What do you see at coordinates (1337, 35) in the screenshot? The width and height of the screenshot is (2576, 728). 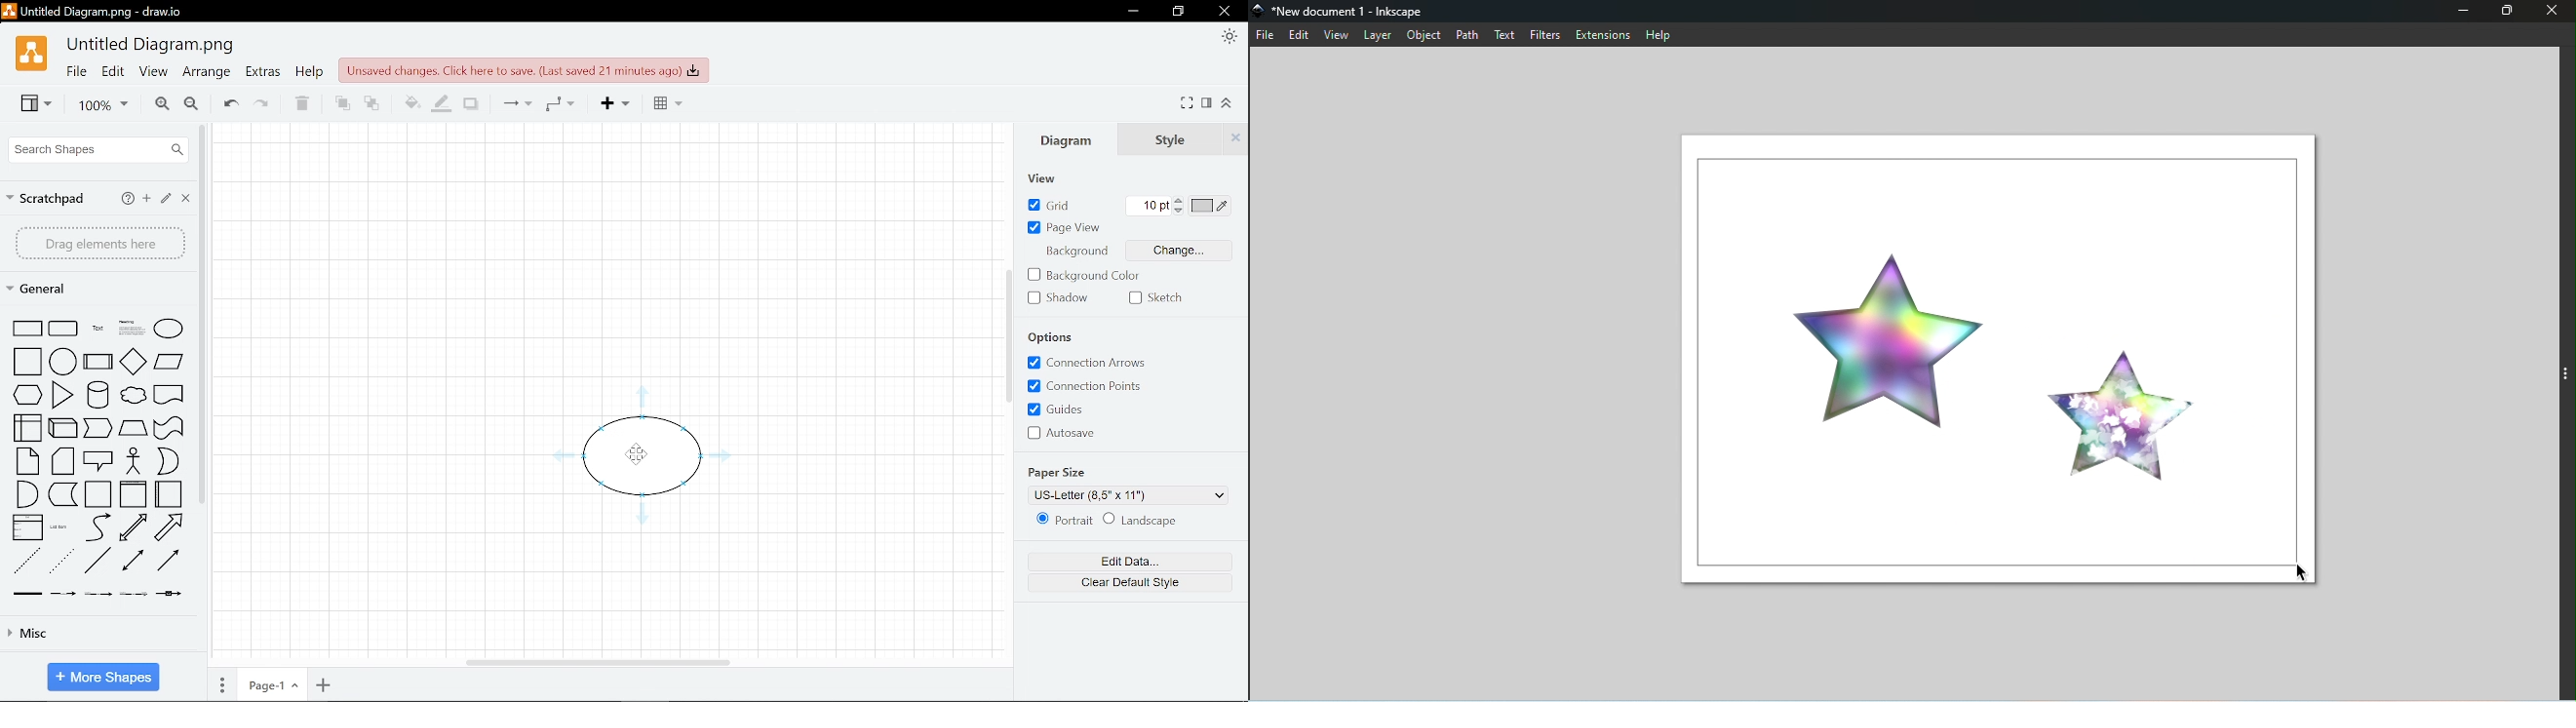 I see `View` at bounding box center [1337, 35].